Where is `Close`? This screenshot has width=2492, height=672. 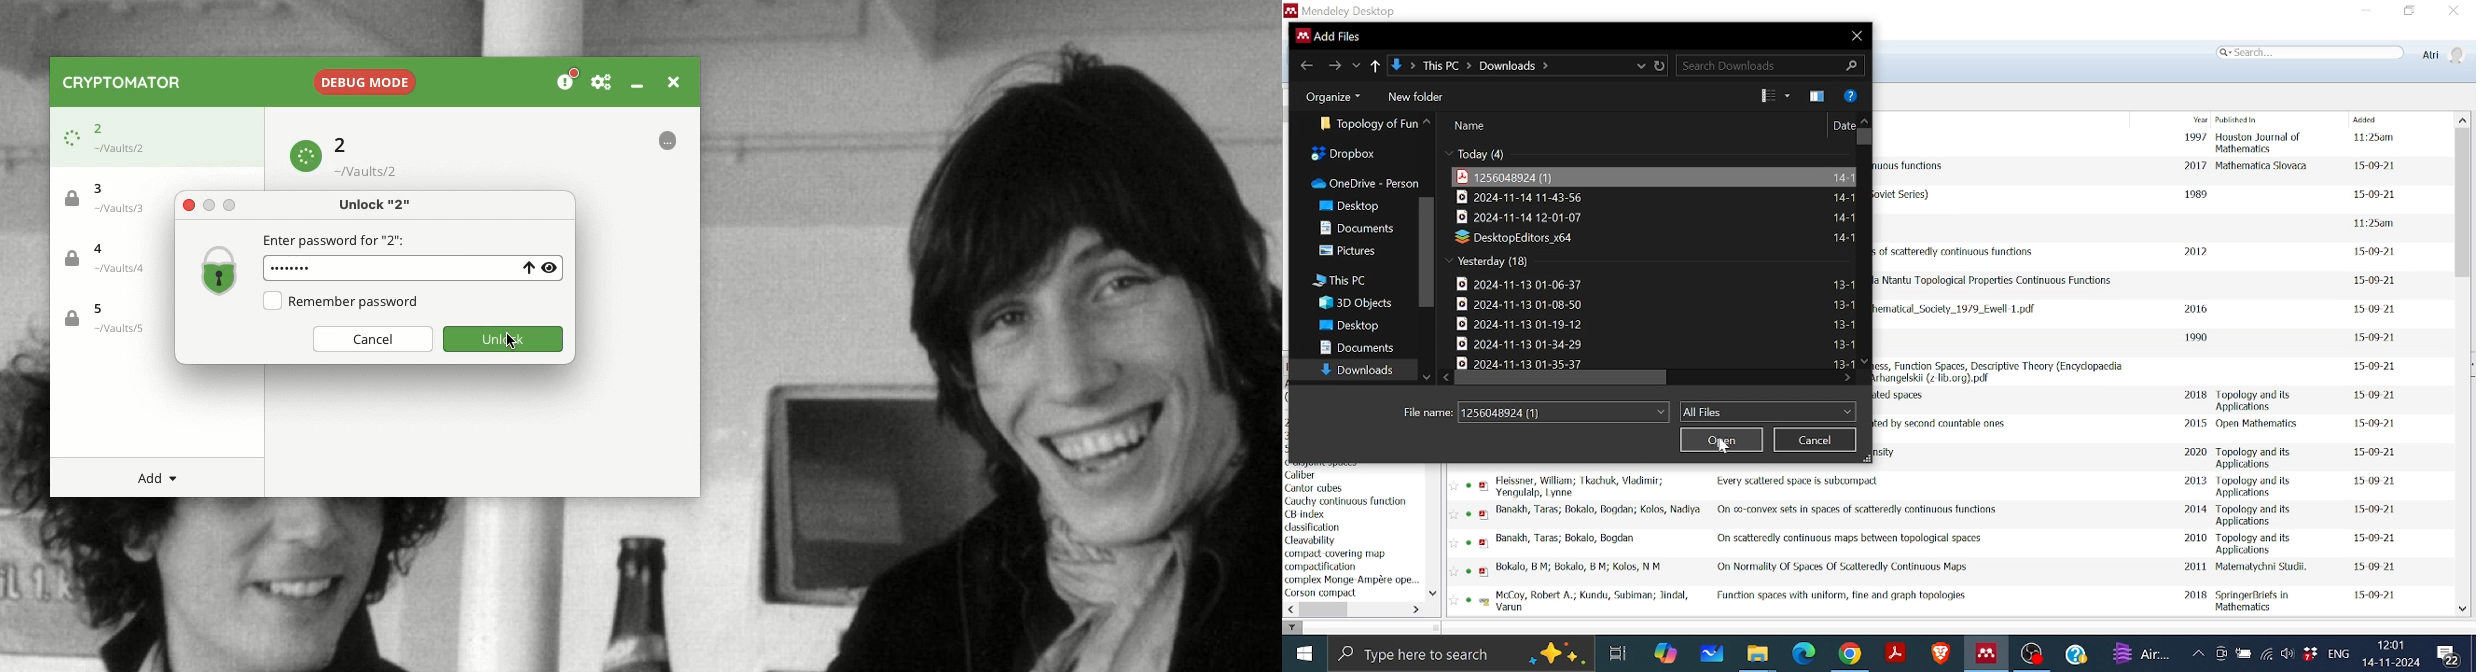
Close is located at coordinates (1858, 36).